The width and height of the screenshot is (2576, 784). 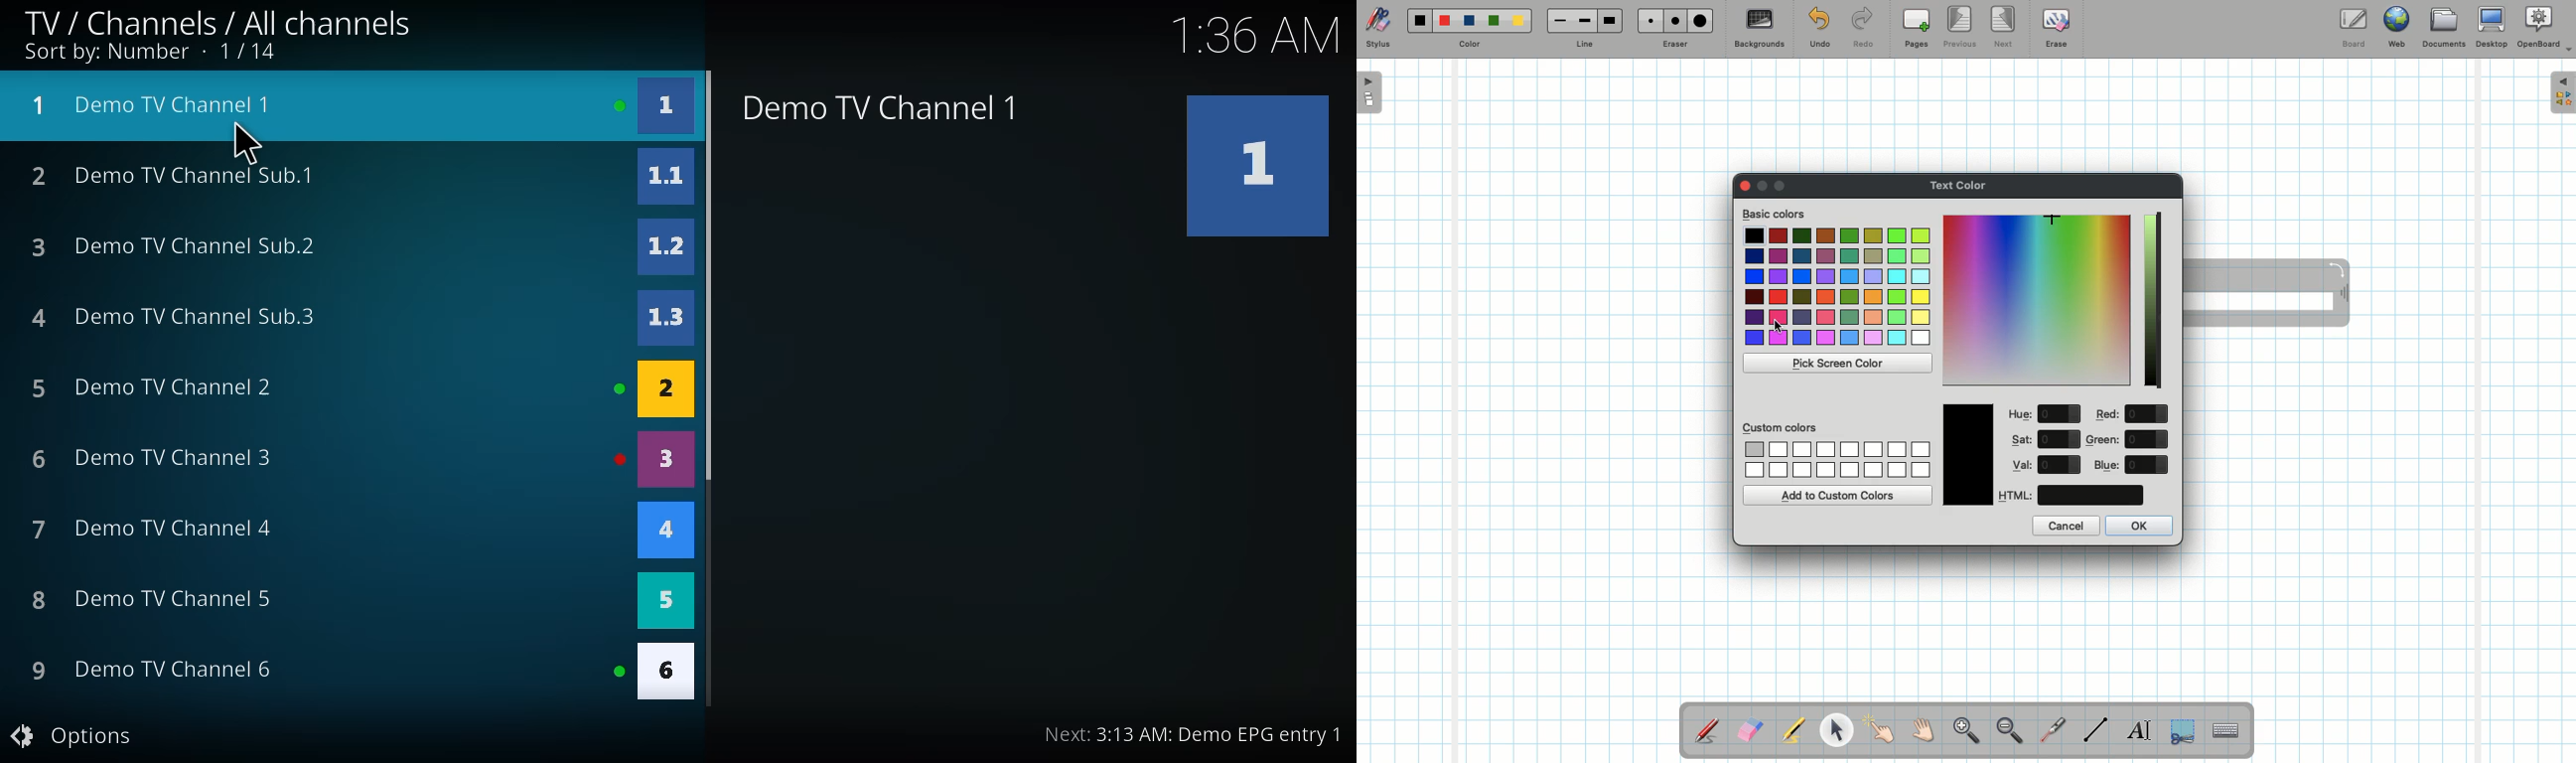 I want to click on 4, so click(x=670, y=531).